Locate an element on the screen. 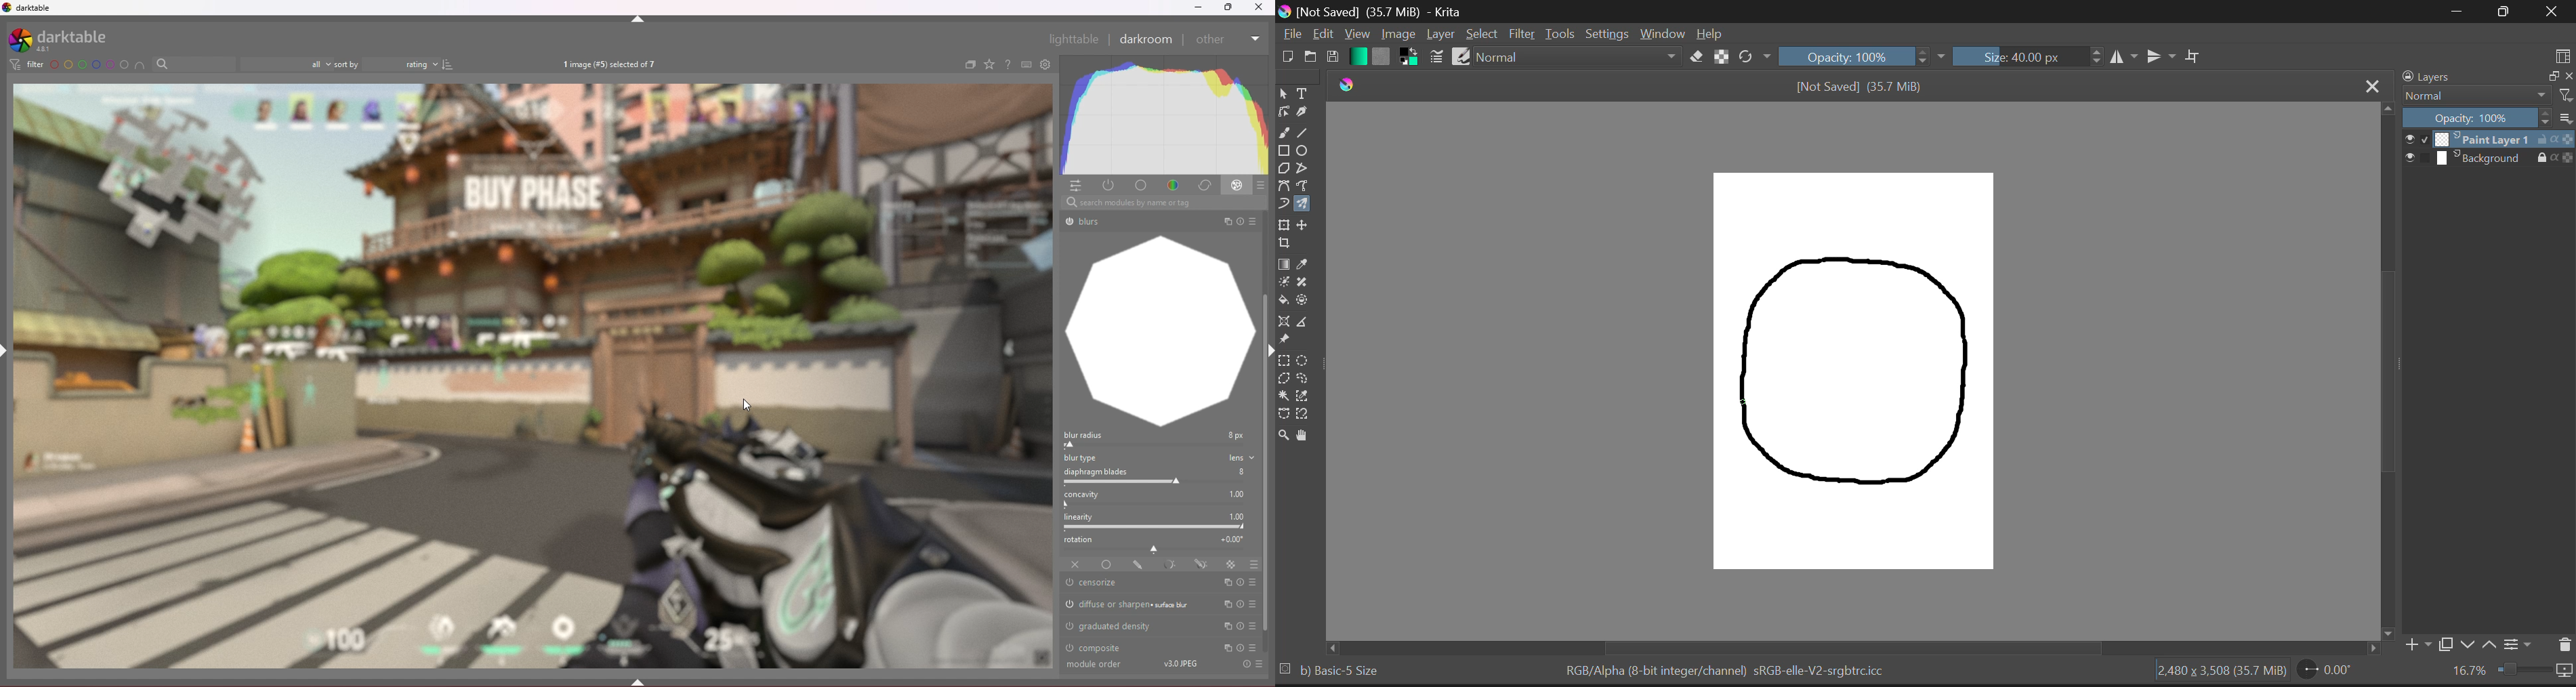 Image resolution: width=2576 pixels, height=700 pixels. blending options is located at coordinates (1254, 565).